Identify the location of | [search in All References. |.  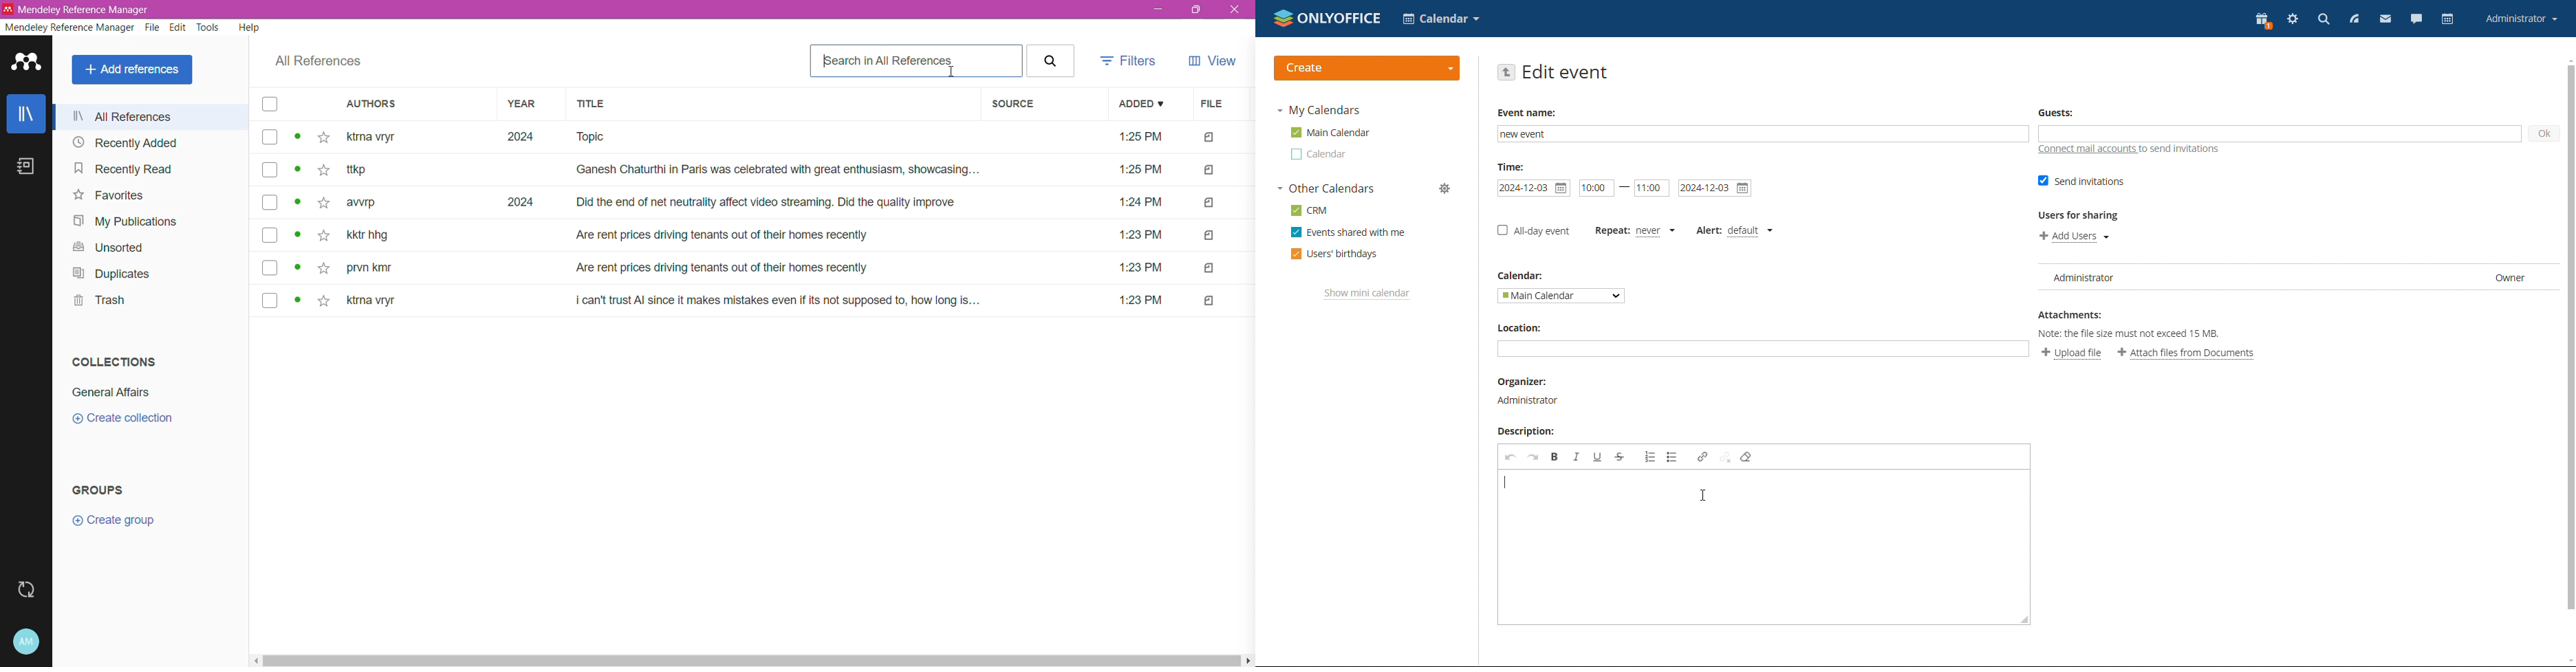
(916, 60).